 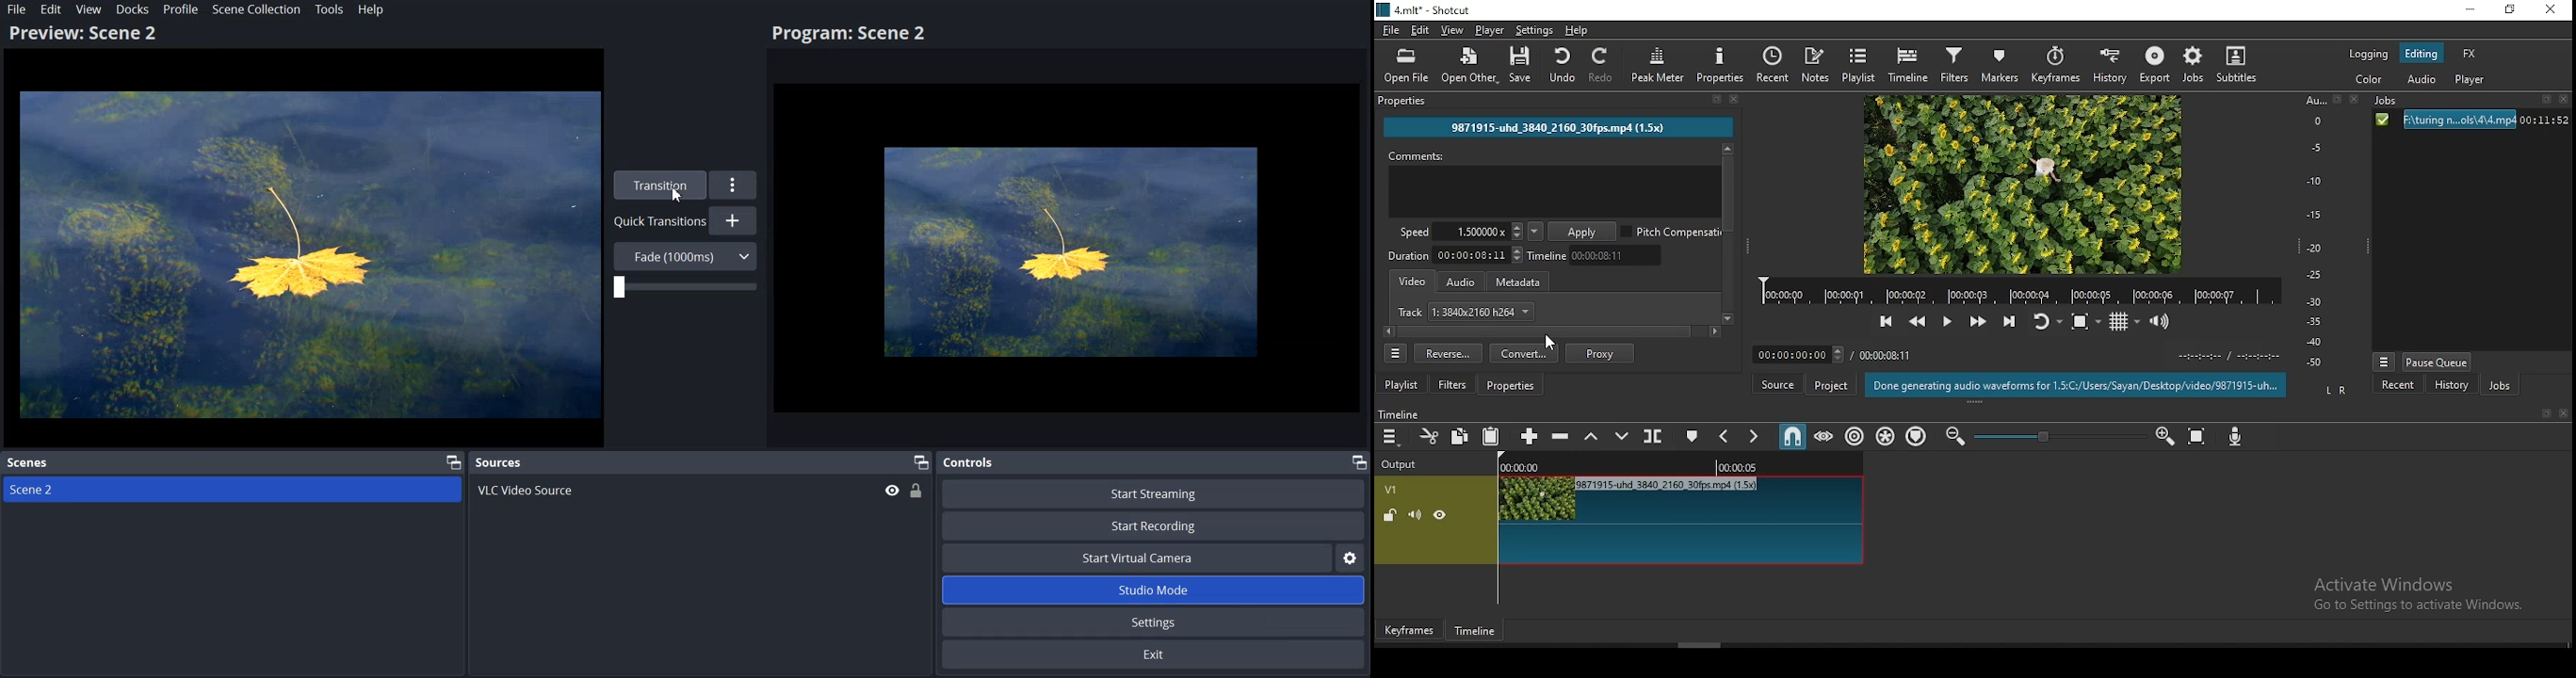 I want to click on playlist, so click(x=1401, y=383).